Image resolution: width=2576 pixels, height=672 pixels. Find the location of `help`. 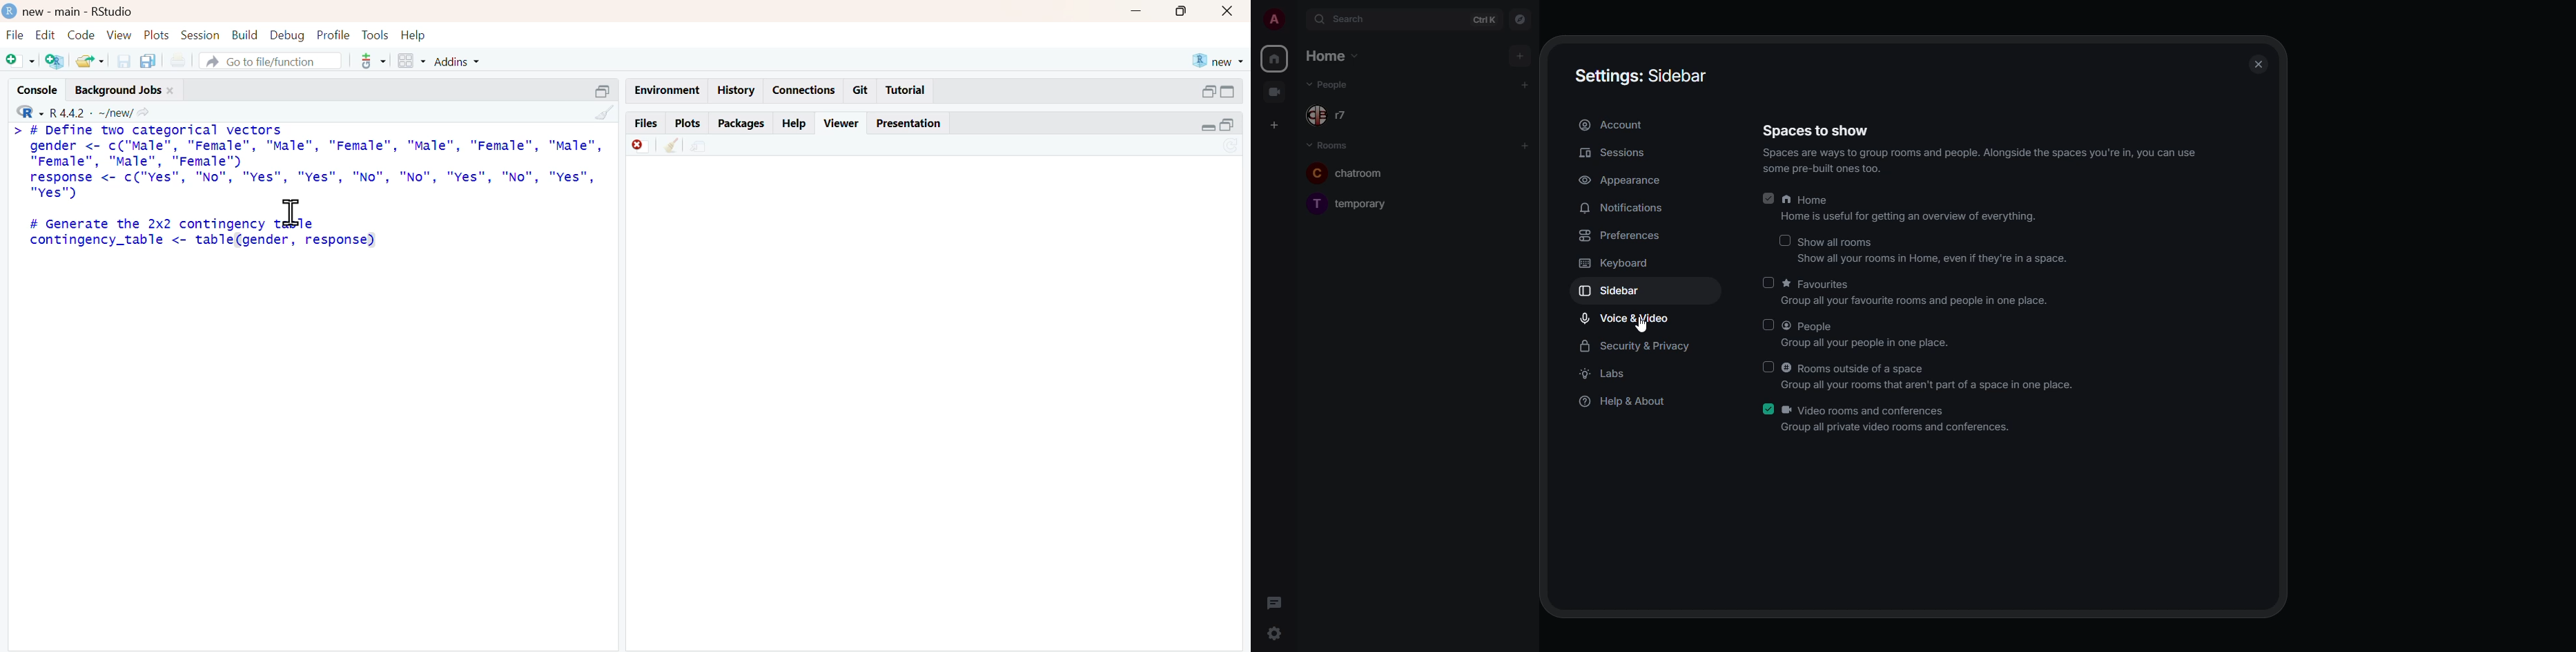

help is located at coordinates (795, 125).